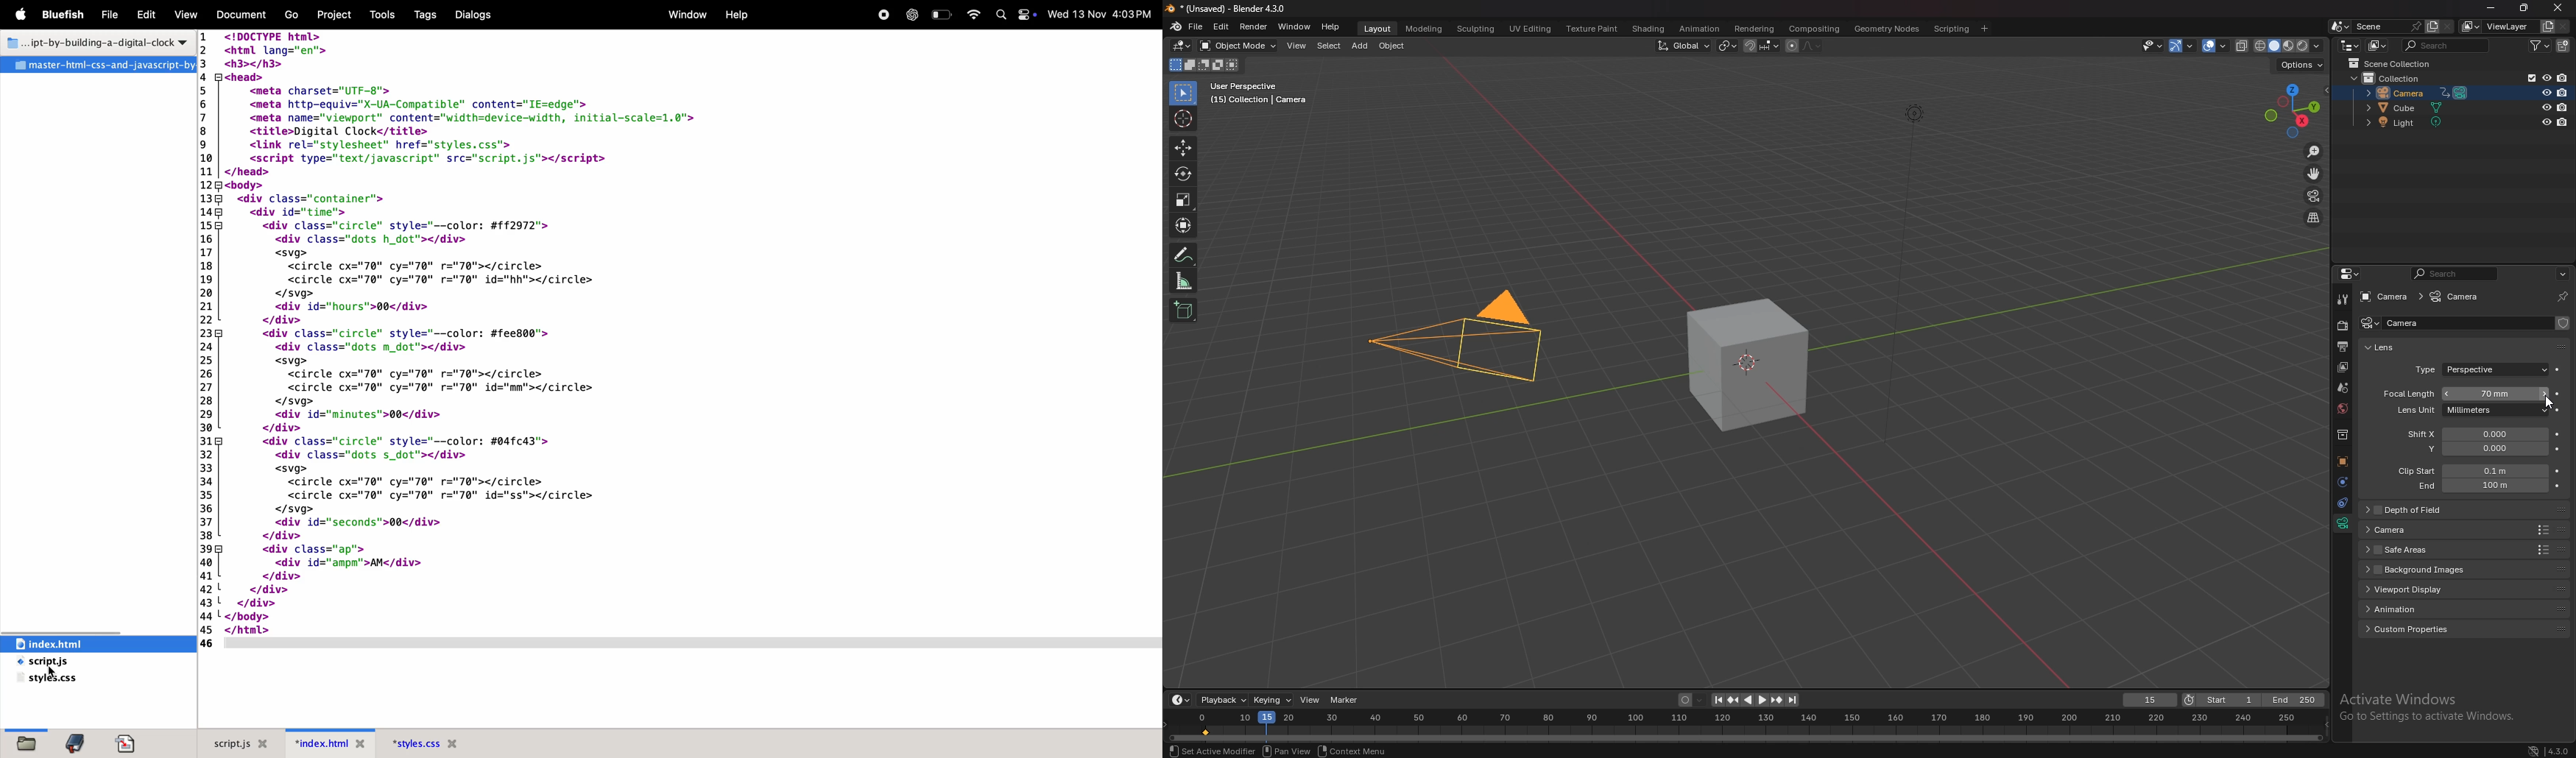  What do you see at coordinates (2561, 93) in the screenshot?
I see `disable in renders` at bounding box center [2561, 93].